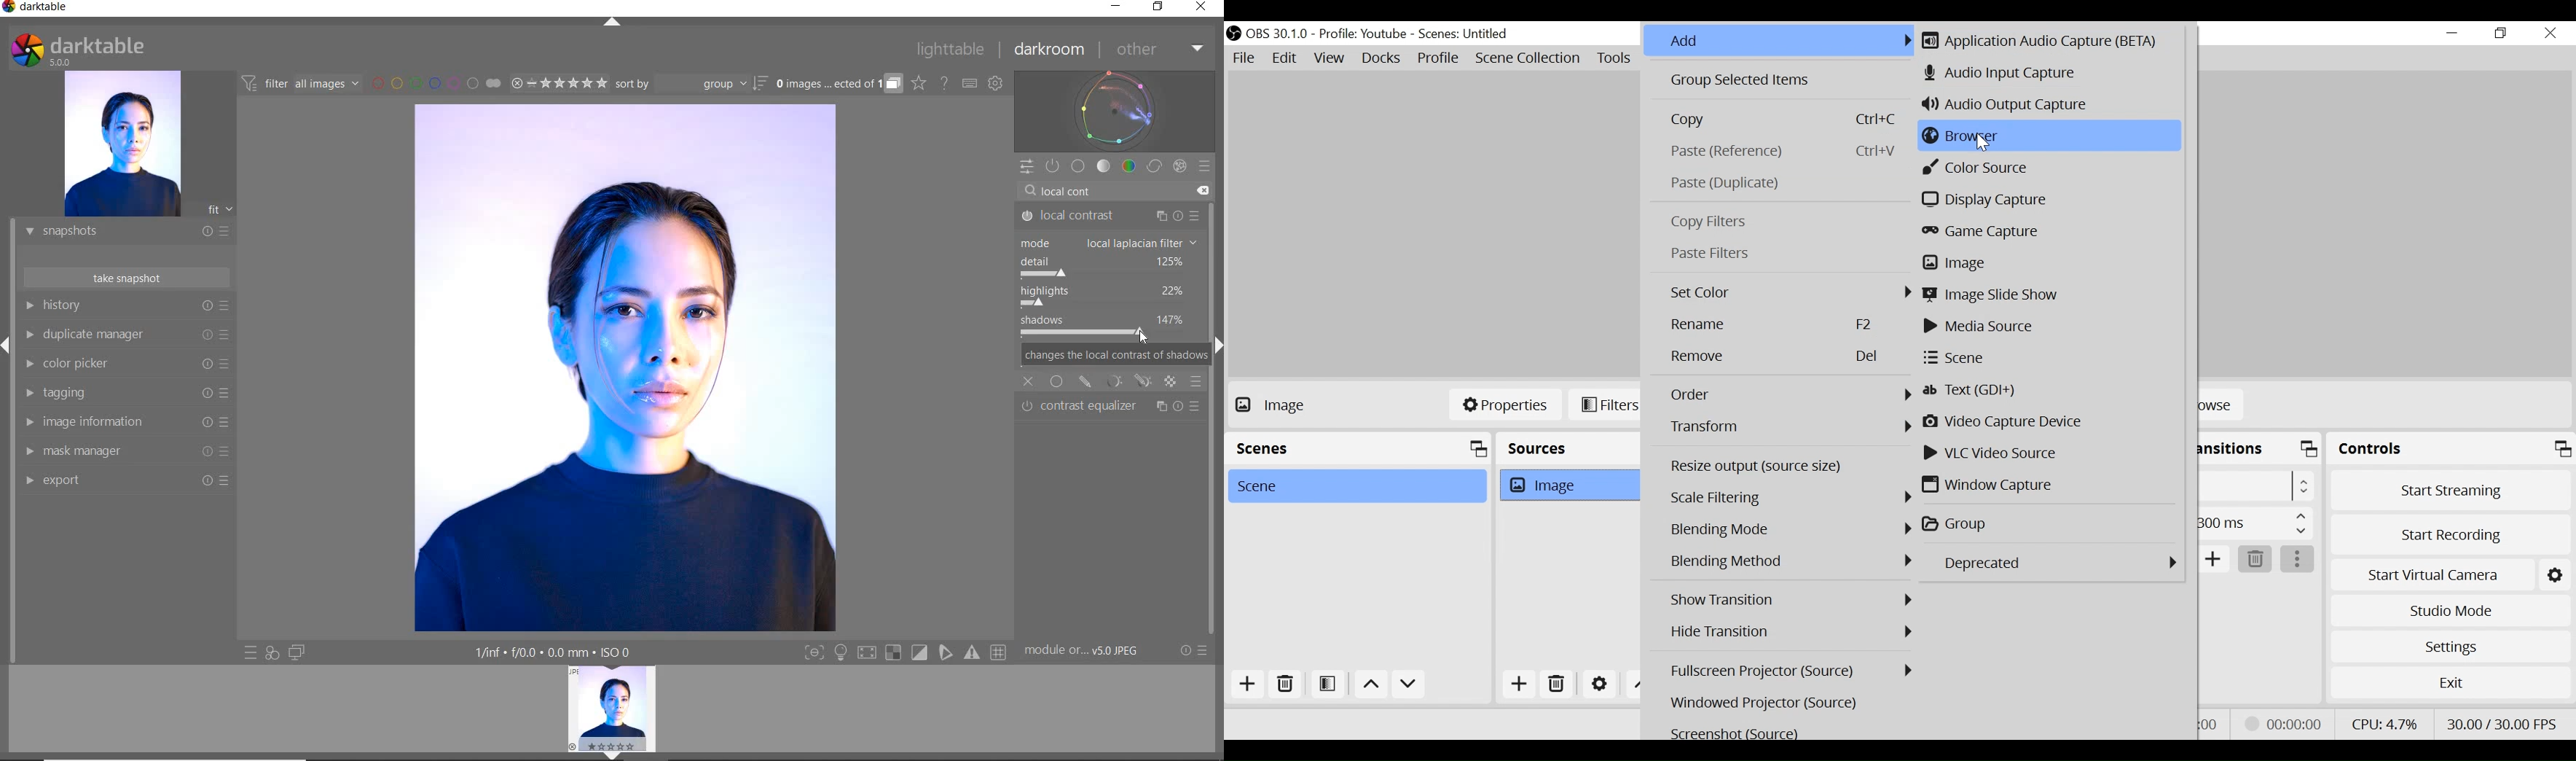 Image resolution: width=2576 pixels, height=784 pixels. Describe the element at coordinates (2453, 447) in the screenshot. I see `Controls` at that location.